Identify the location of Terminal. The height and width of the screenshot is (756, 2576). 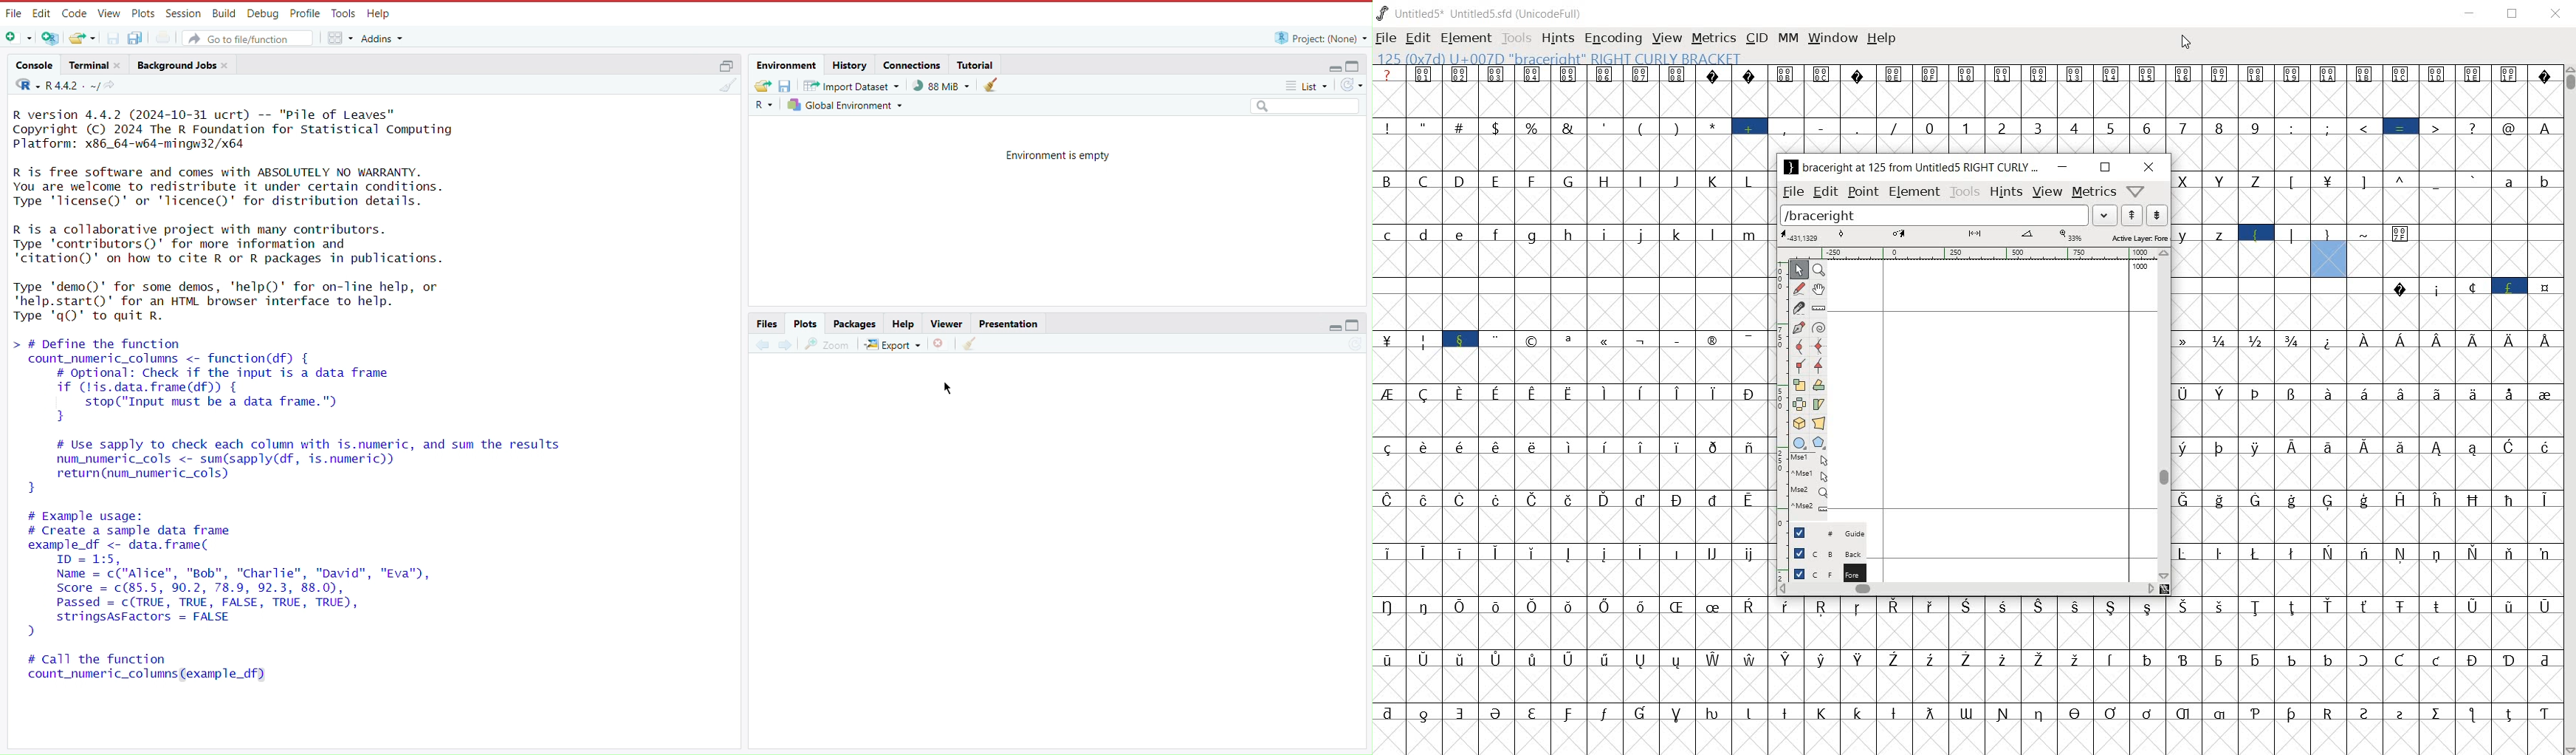
(94, 65).